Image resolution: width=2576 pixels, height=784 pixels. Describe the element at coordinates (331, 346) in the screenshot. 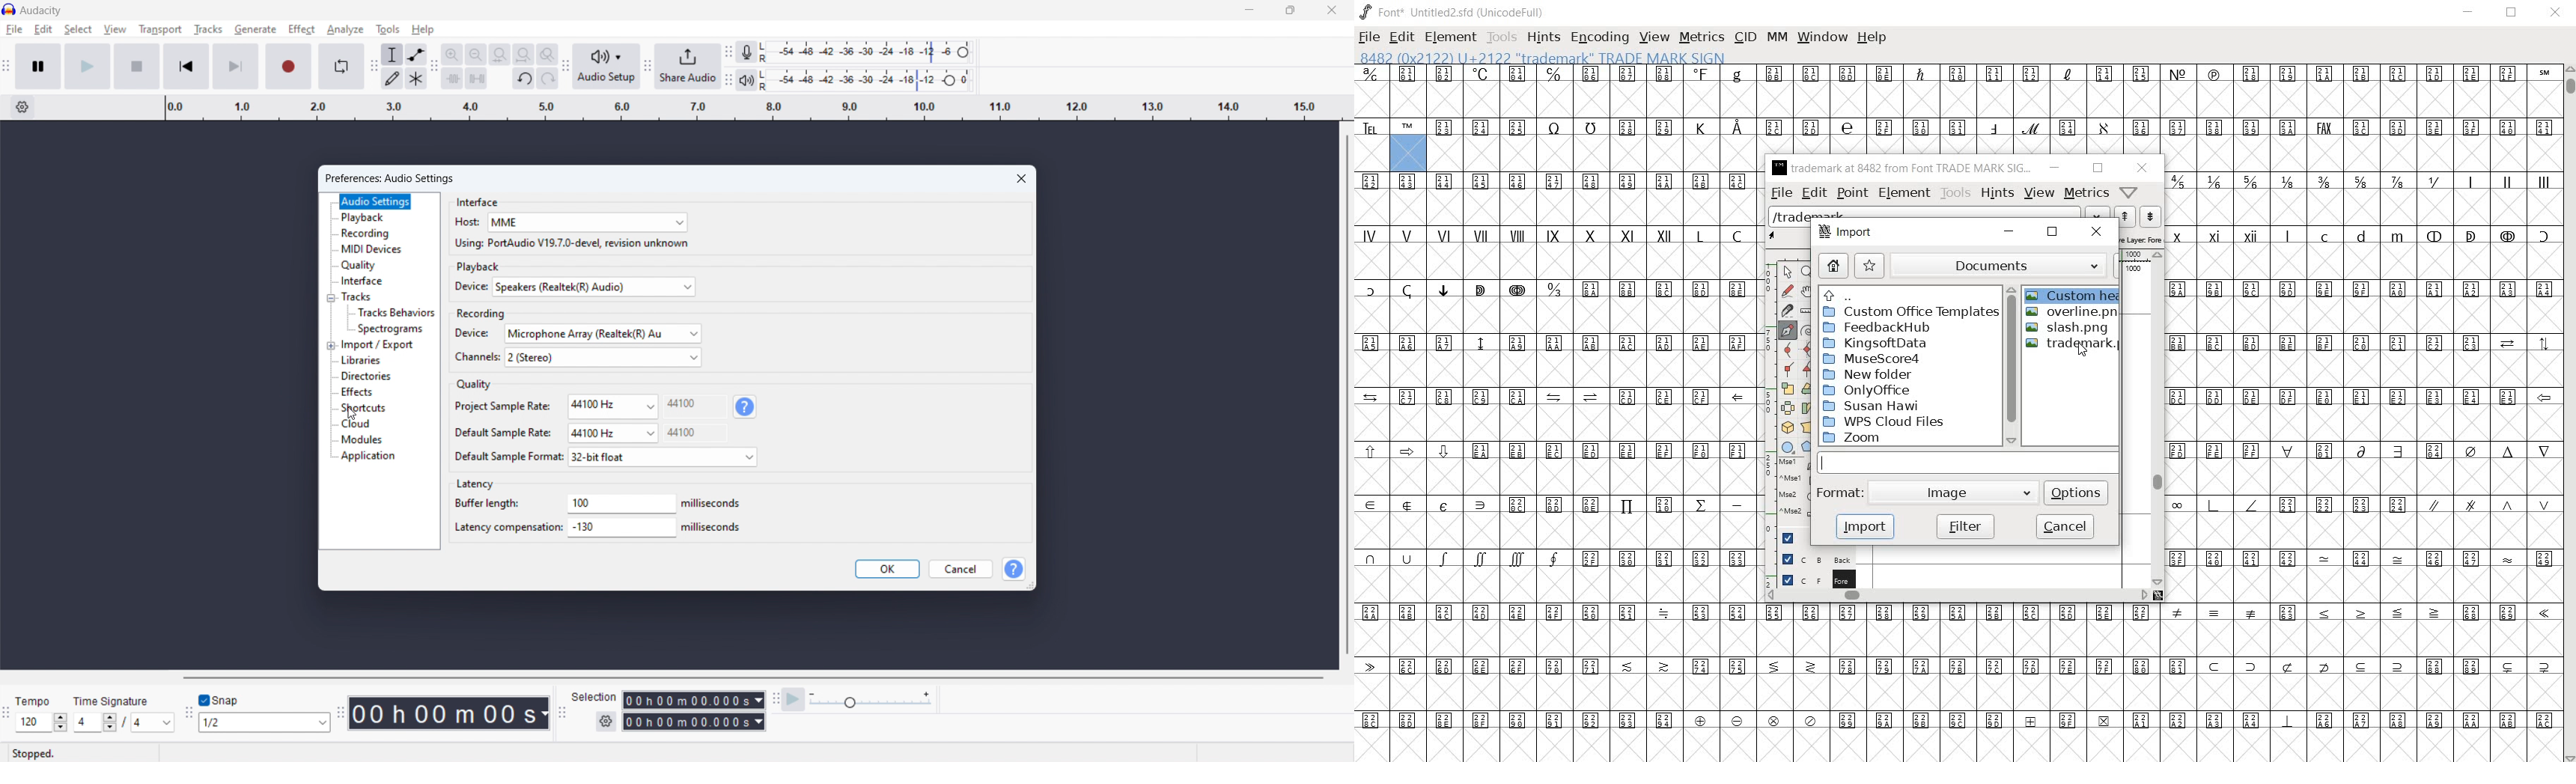

I see `expand` at that location.